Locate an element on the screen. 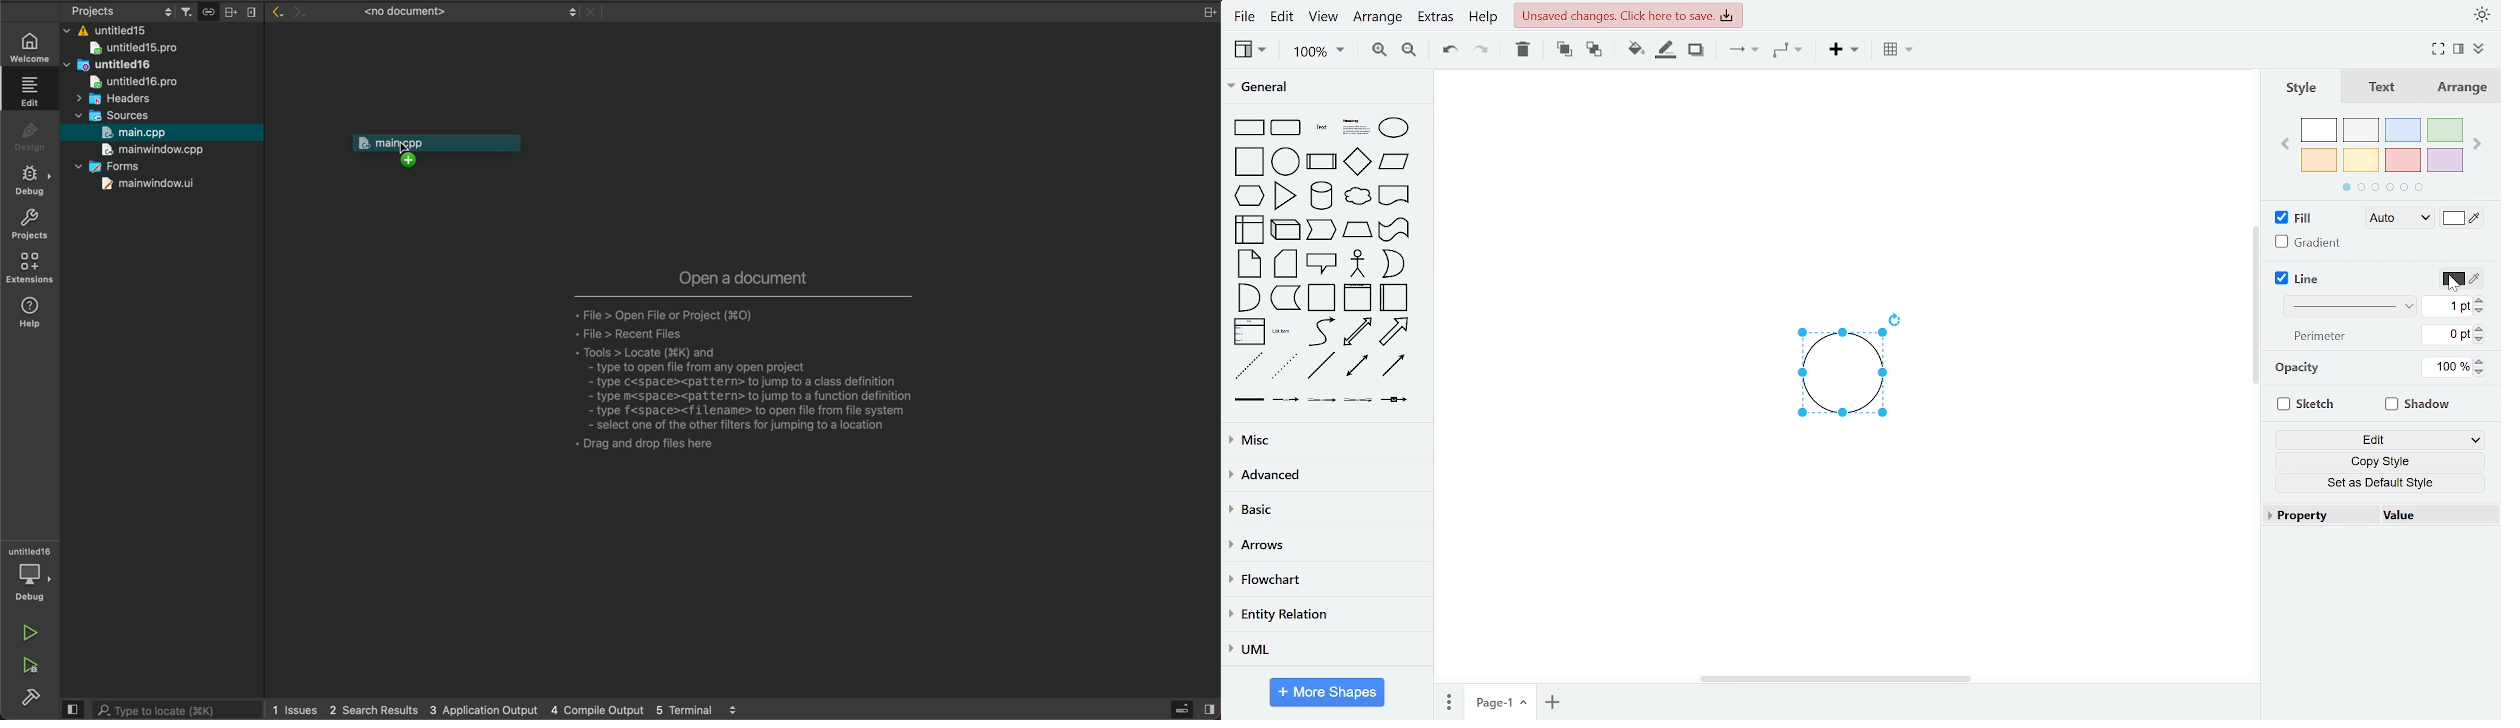  zoom out is located at coordinates (1409, 52).